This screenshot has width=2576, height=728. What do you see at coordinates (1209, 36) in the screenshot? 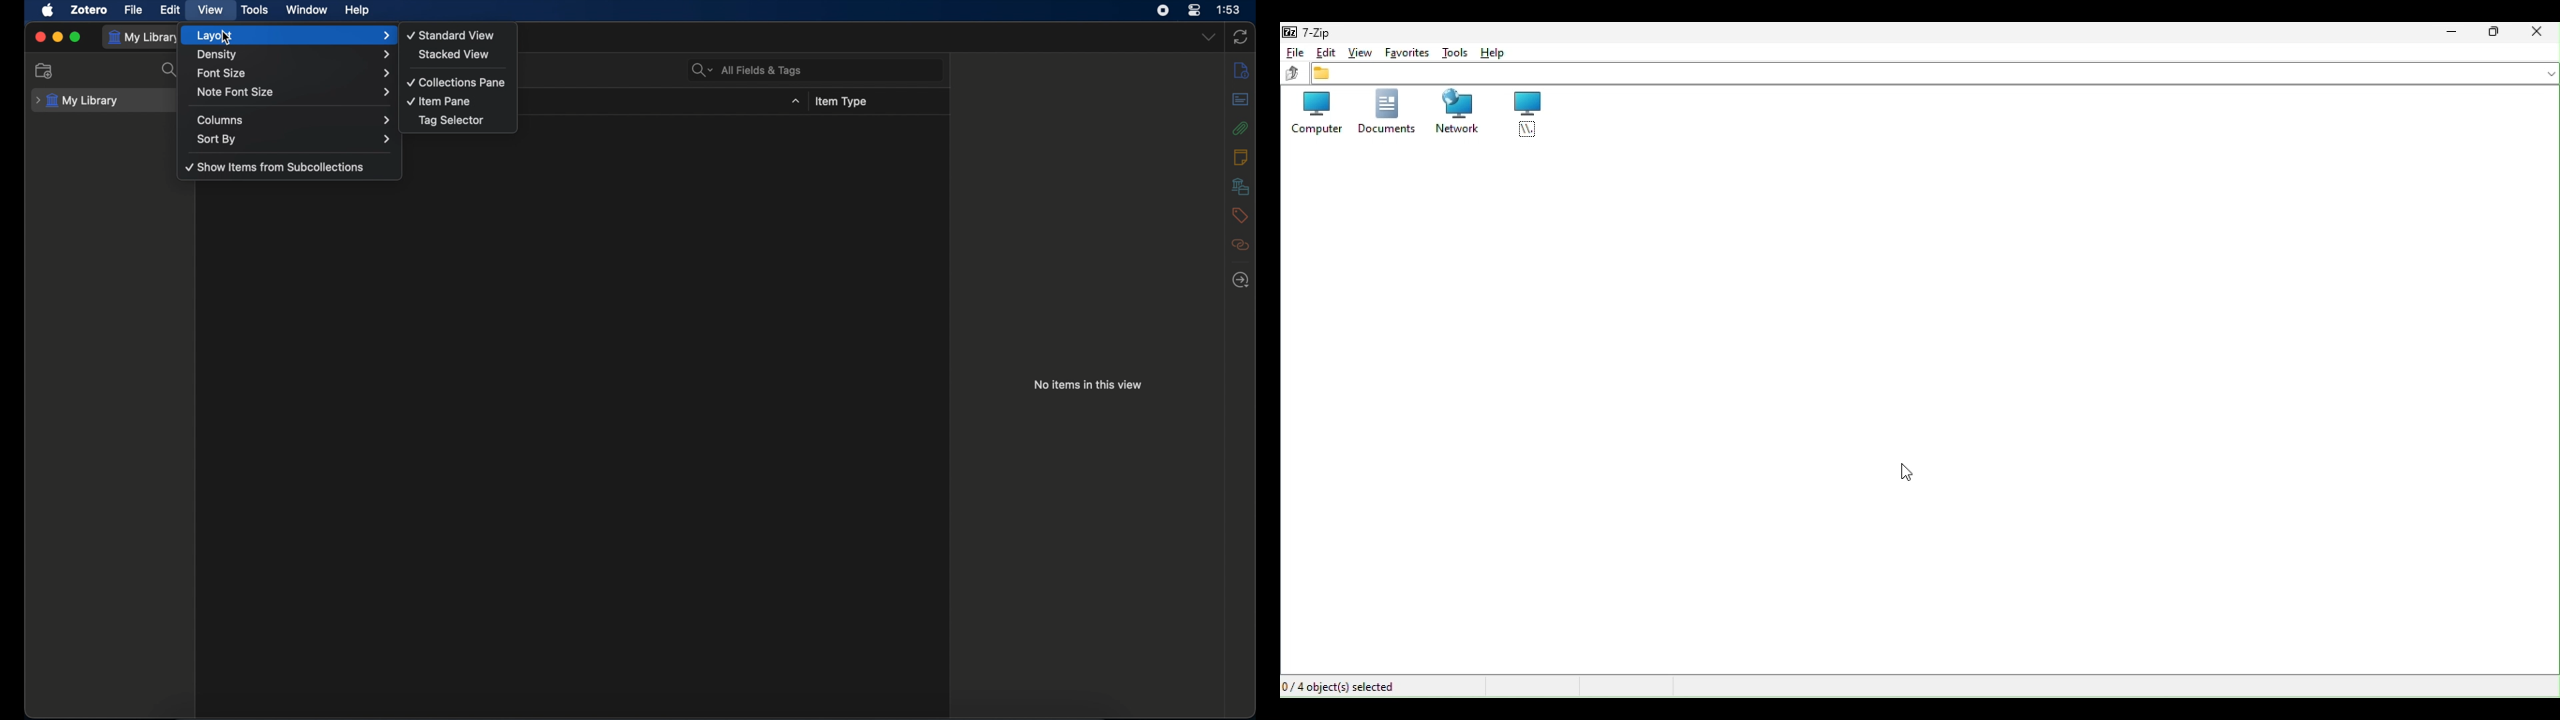
I see `dropdown` at bounding box center [1209, 36].